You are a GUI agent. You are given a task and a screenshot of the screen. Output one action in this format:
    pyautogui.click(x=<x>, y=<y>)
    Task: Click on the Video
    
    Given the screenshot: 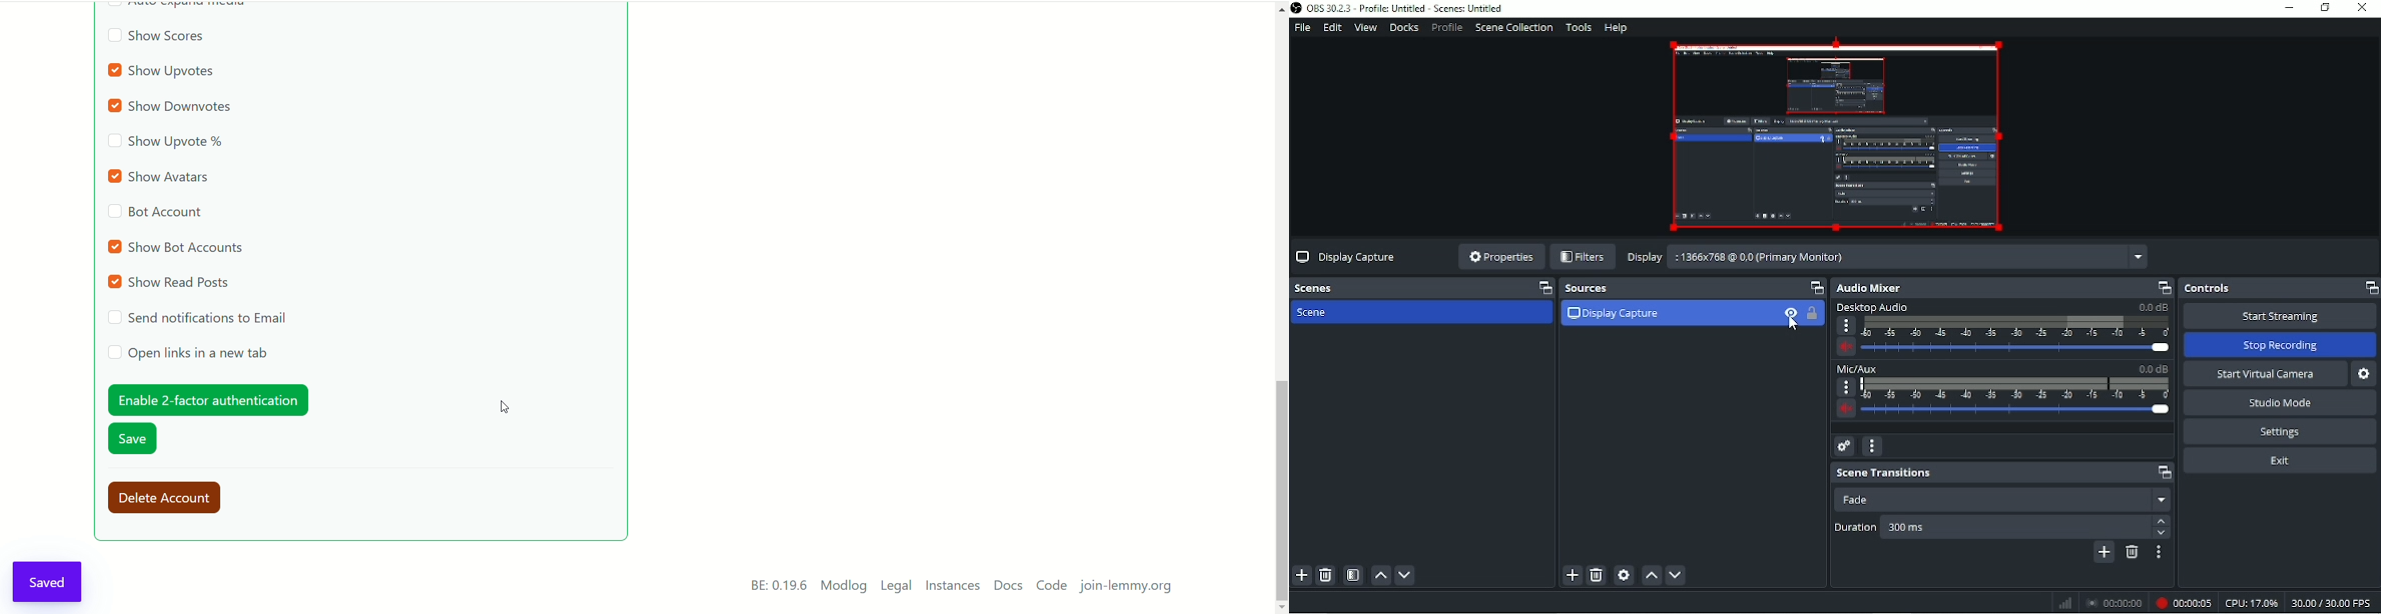 What is the action you would take?
    pyautogui.click(x=1835, y=136)
    